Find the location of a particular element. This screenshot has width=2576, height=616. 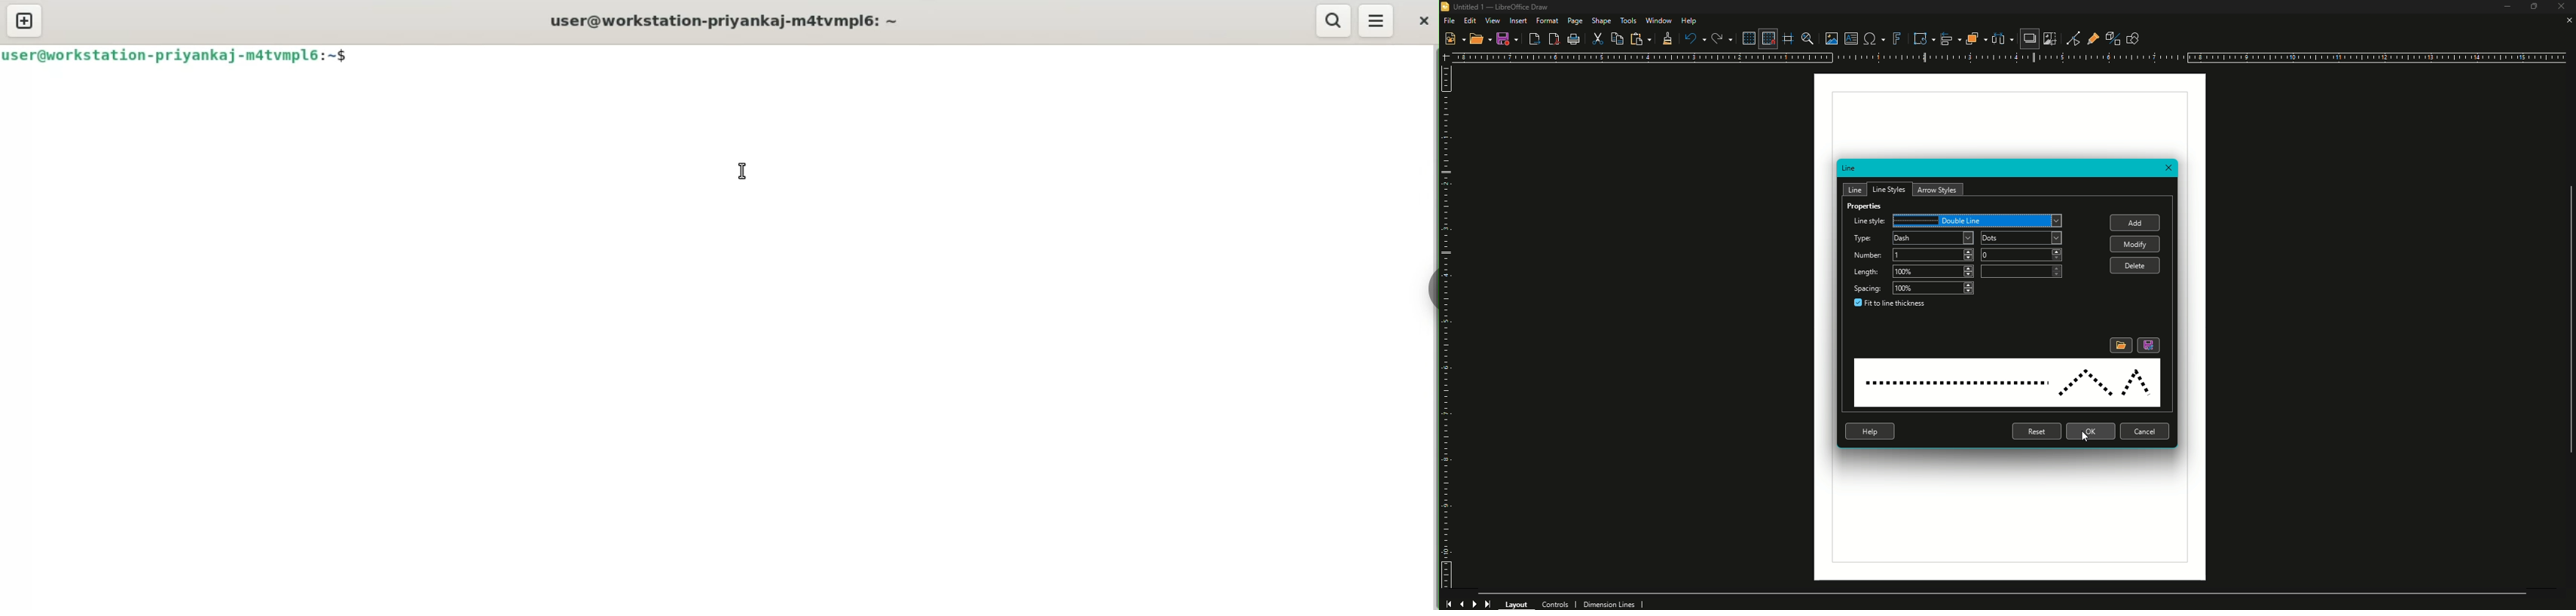

Paste is located at coordinates (1641, 39).